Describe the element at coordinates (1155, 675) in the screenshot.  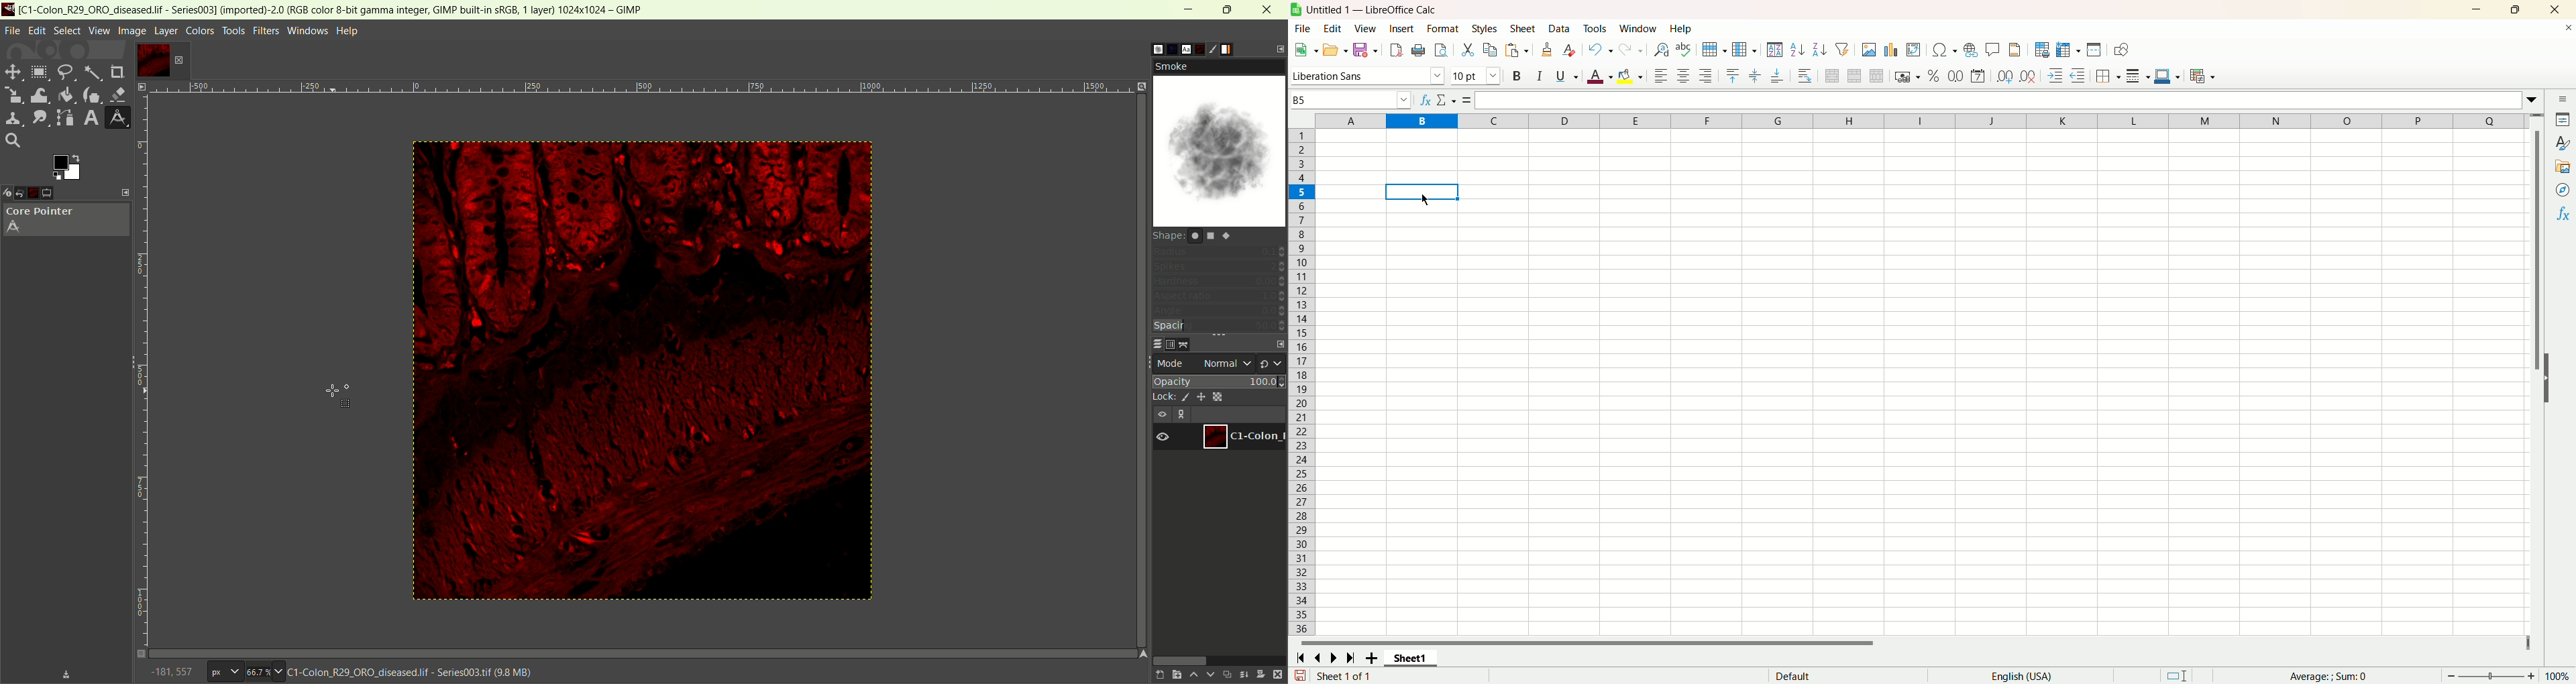
I see `create a new layer with last used values` at that location.